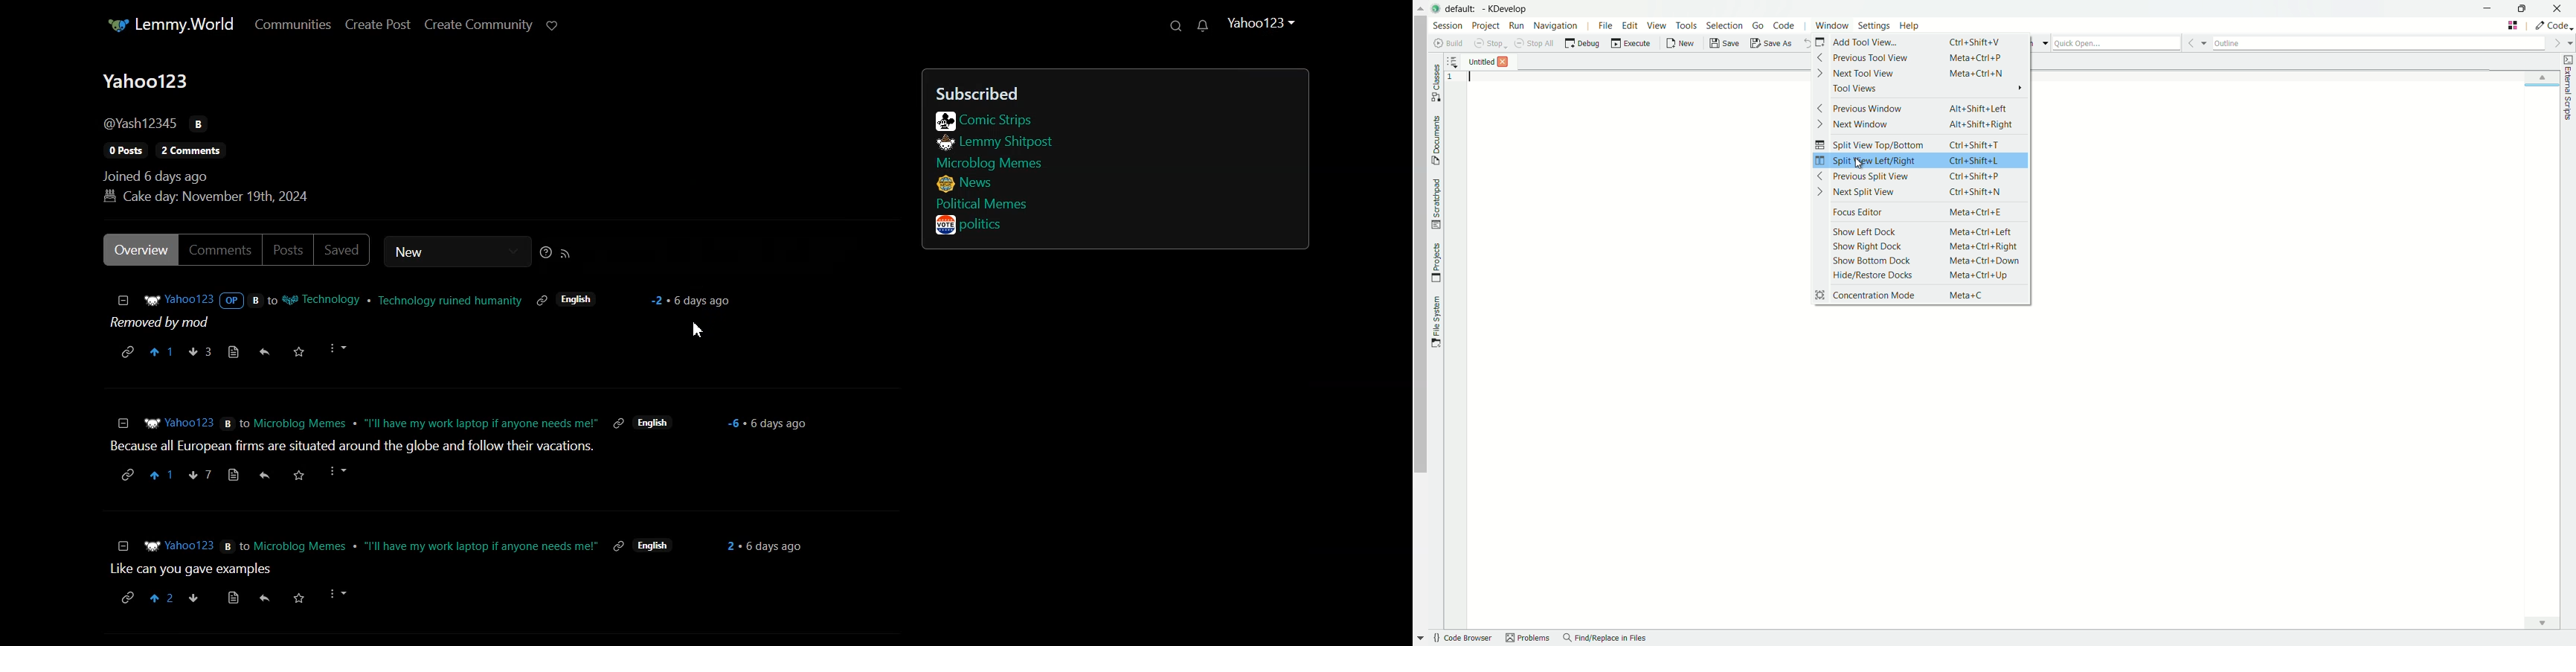 The height and width of the screenshot is (672, 2576). What do you see at coordinates (498, 1032) in the screenshot?
I see `A` at bounding box center [498, 1032].